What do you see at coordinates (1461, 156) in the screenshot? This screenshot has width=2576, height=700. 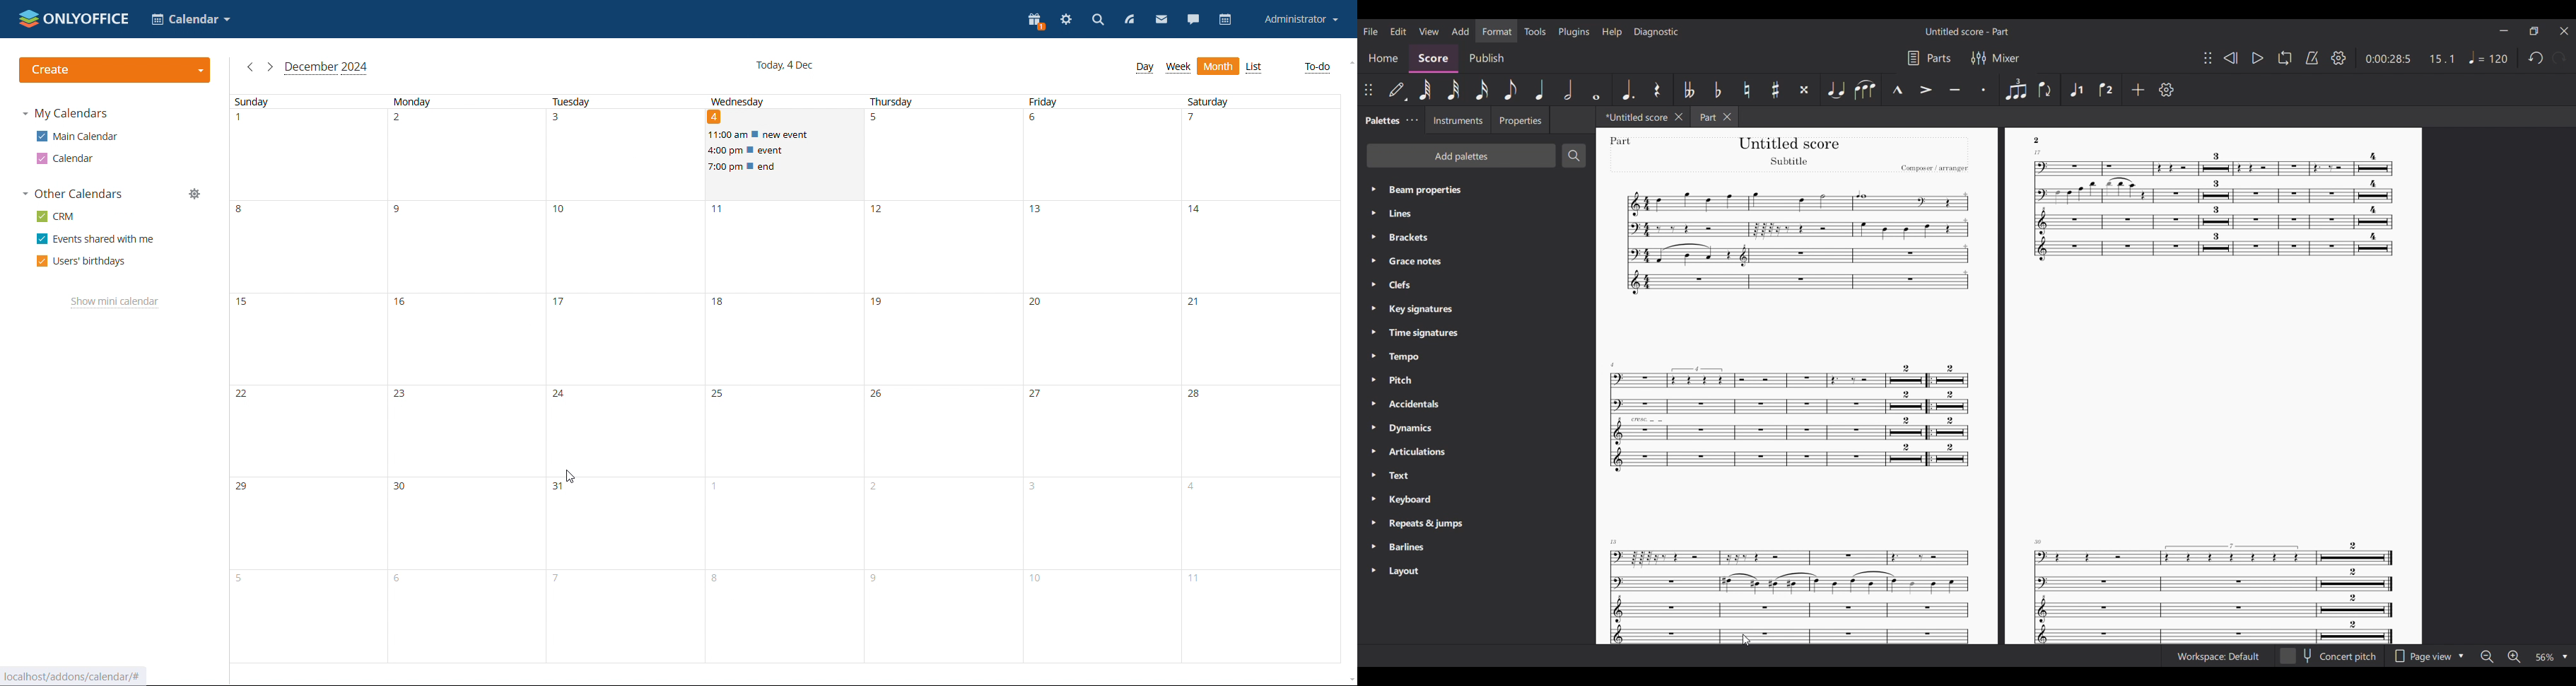 I see `Add palette` at bounding box center [1461, 156].